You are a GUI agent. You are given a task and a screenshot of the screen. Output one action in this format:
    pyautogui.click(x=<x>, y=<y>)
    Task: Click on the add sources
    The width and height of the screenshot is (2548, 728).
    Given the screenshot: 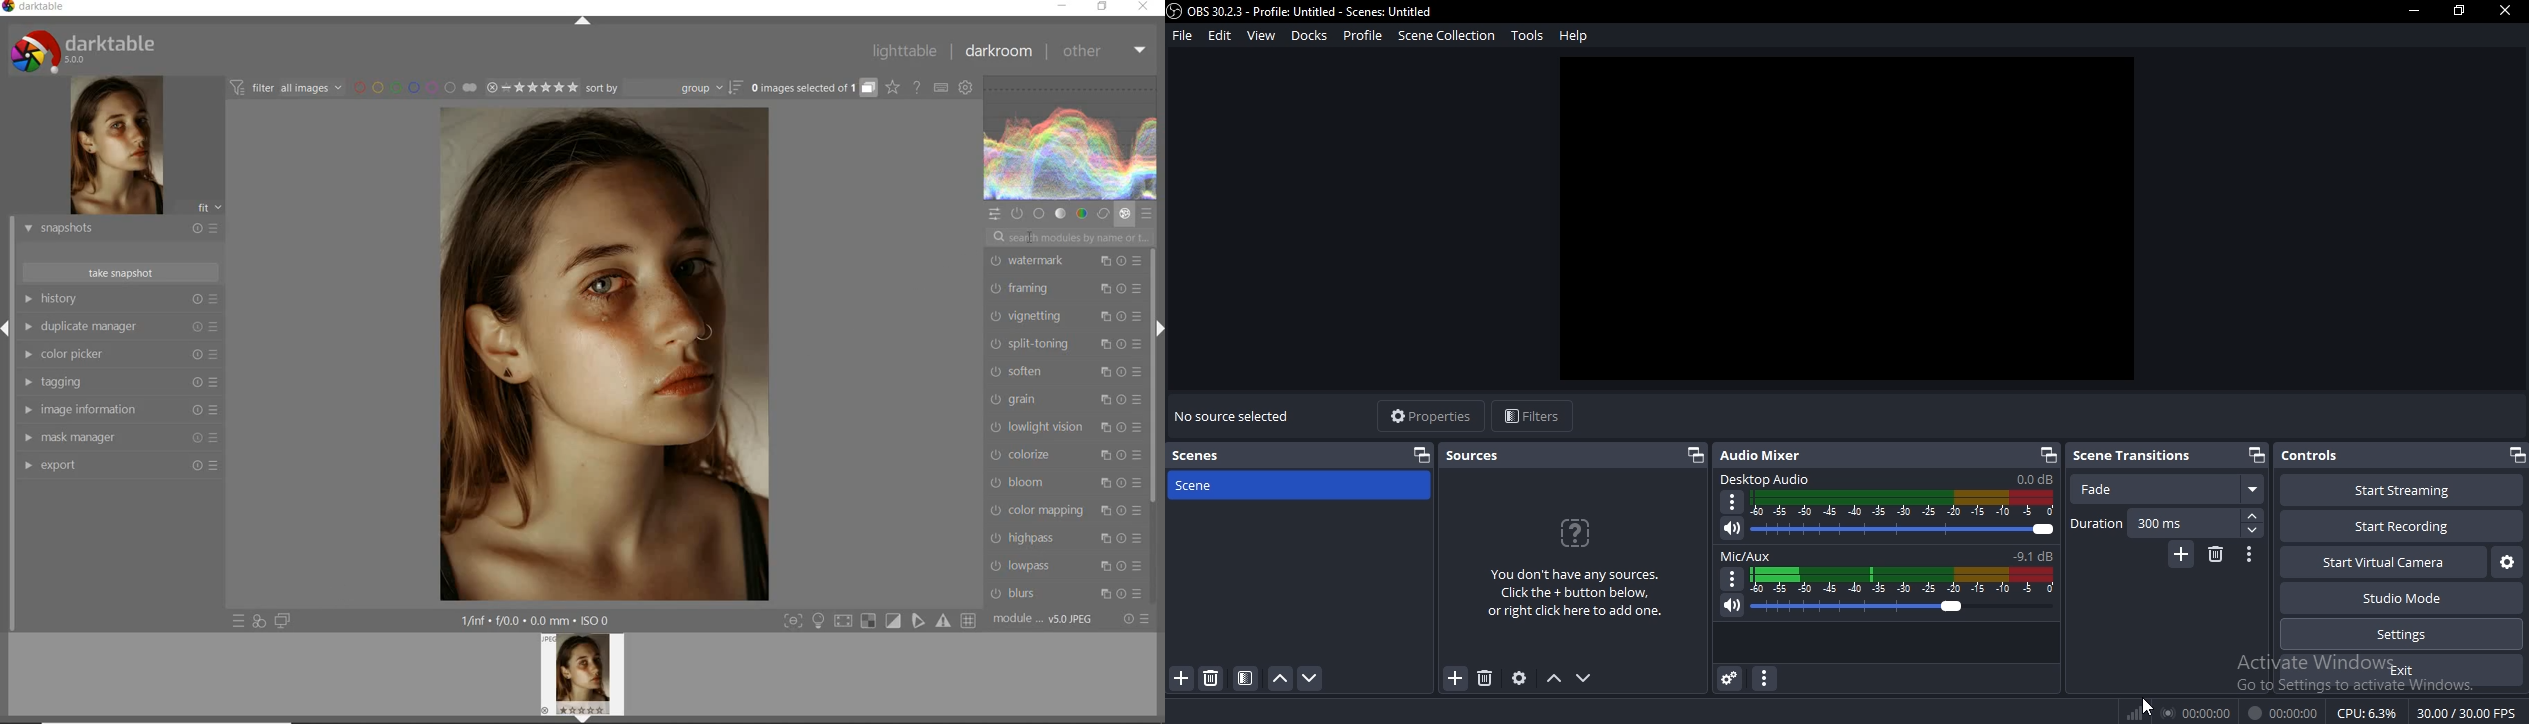 What is the action you would take?
    pyautogui.click(x=1455, y=680)
    